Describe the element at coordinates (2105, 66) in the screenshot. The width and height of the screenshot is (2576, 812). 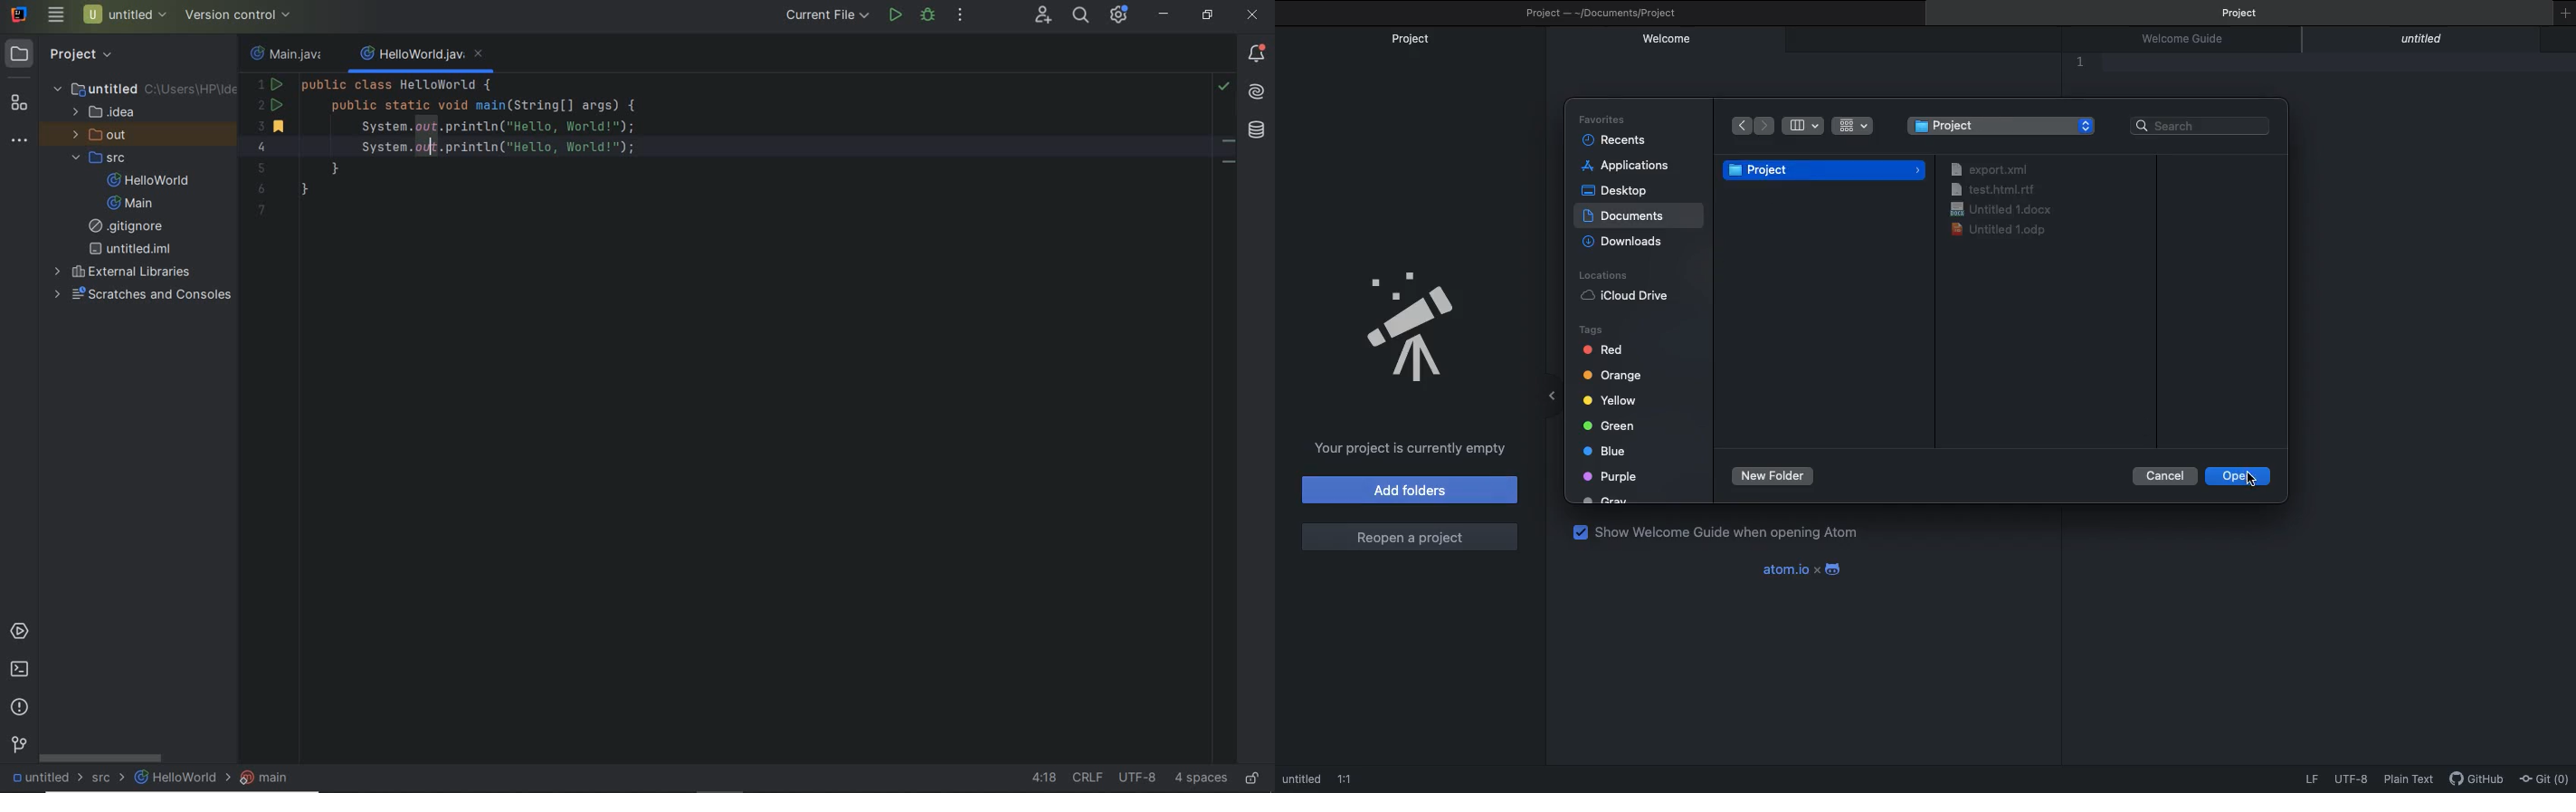
I see `Editor` at that location.